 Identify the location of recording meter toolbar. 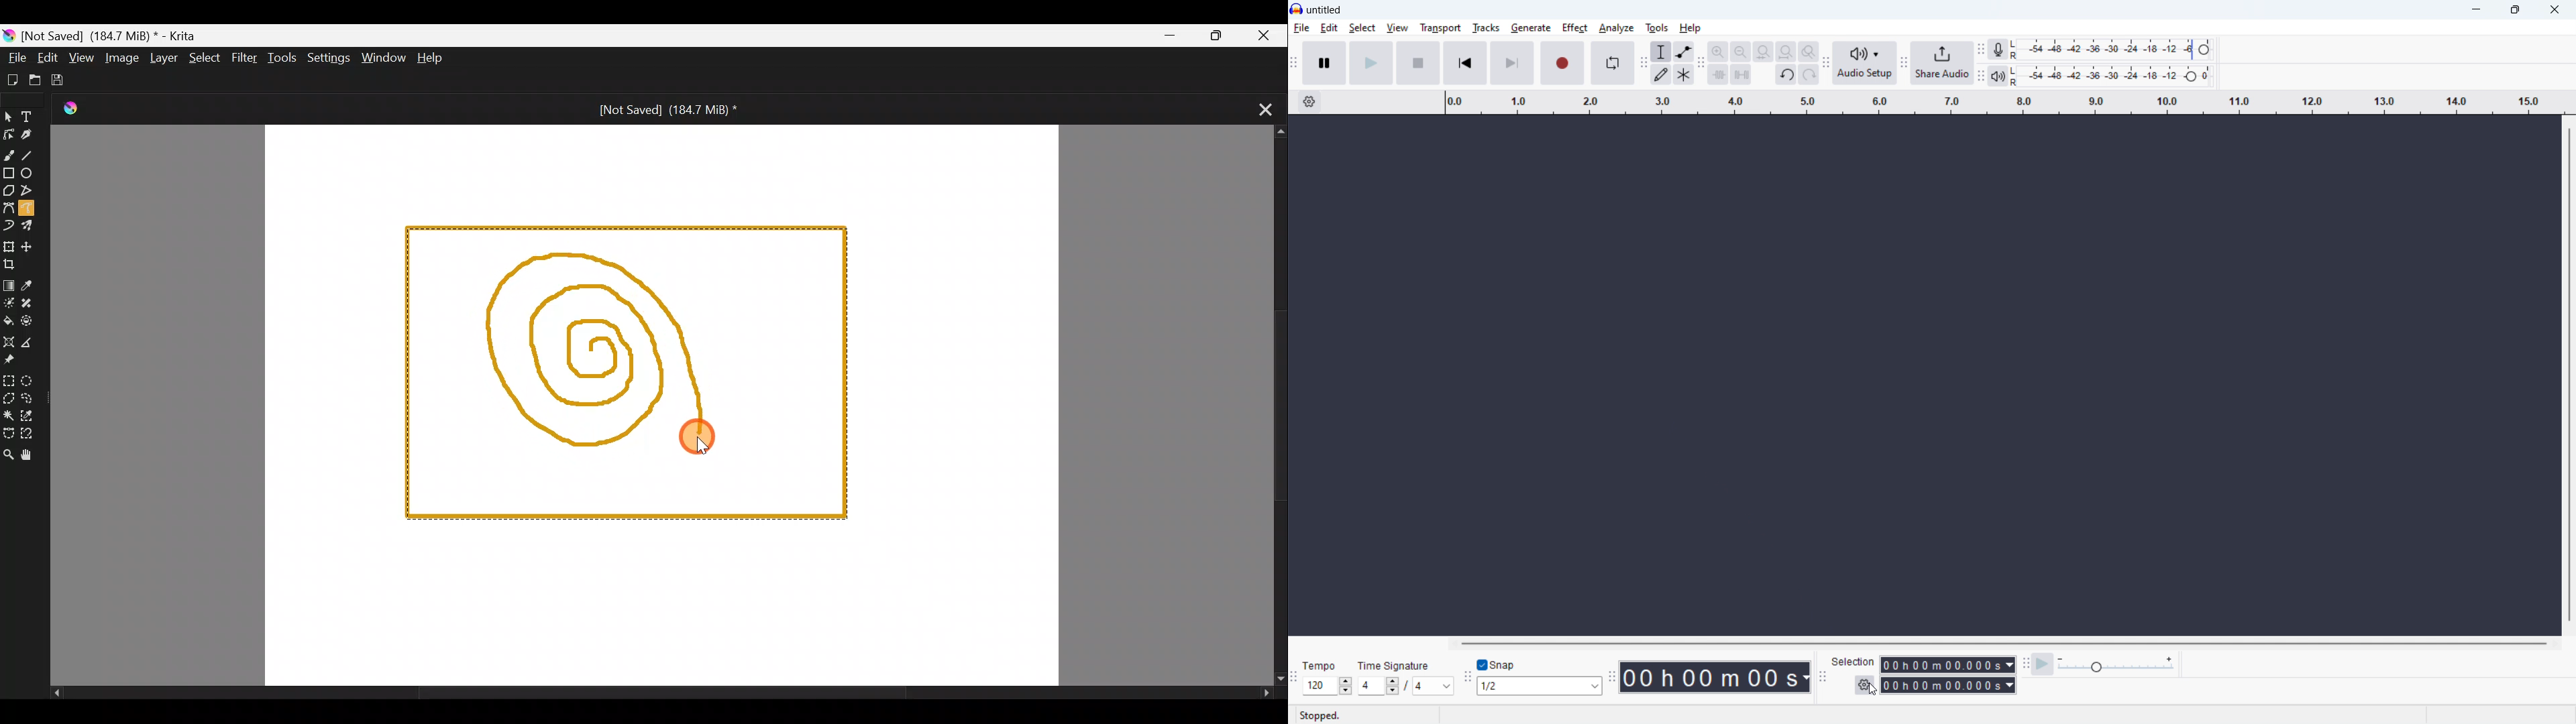
(1981, 50).